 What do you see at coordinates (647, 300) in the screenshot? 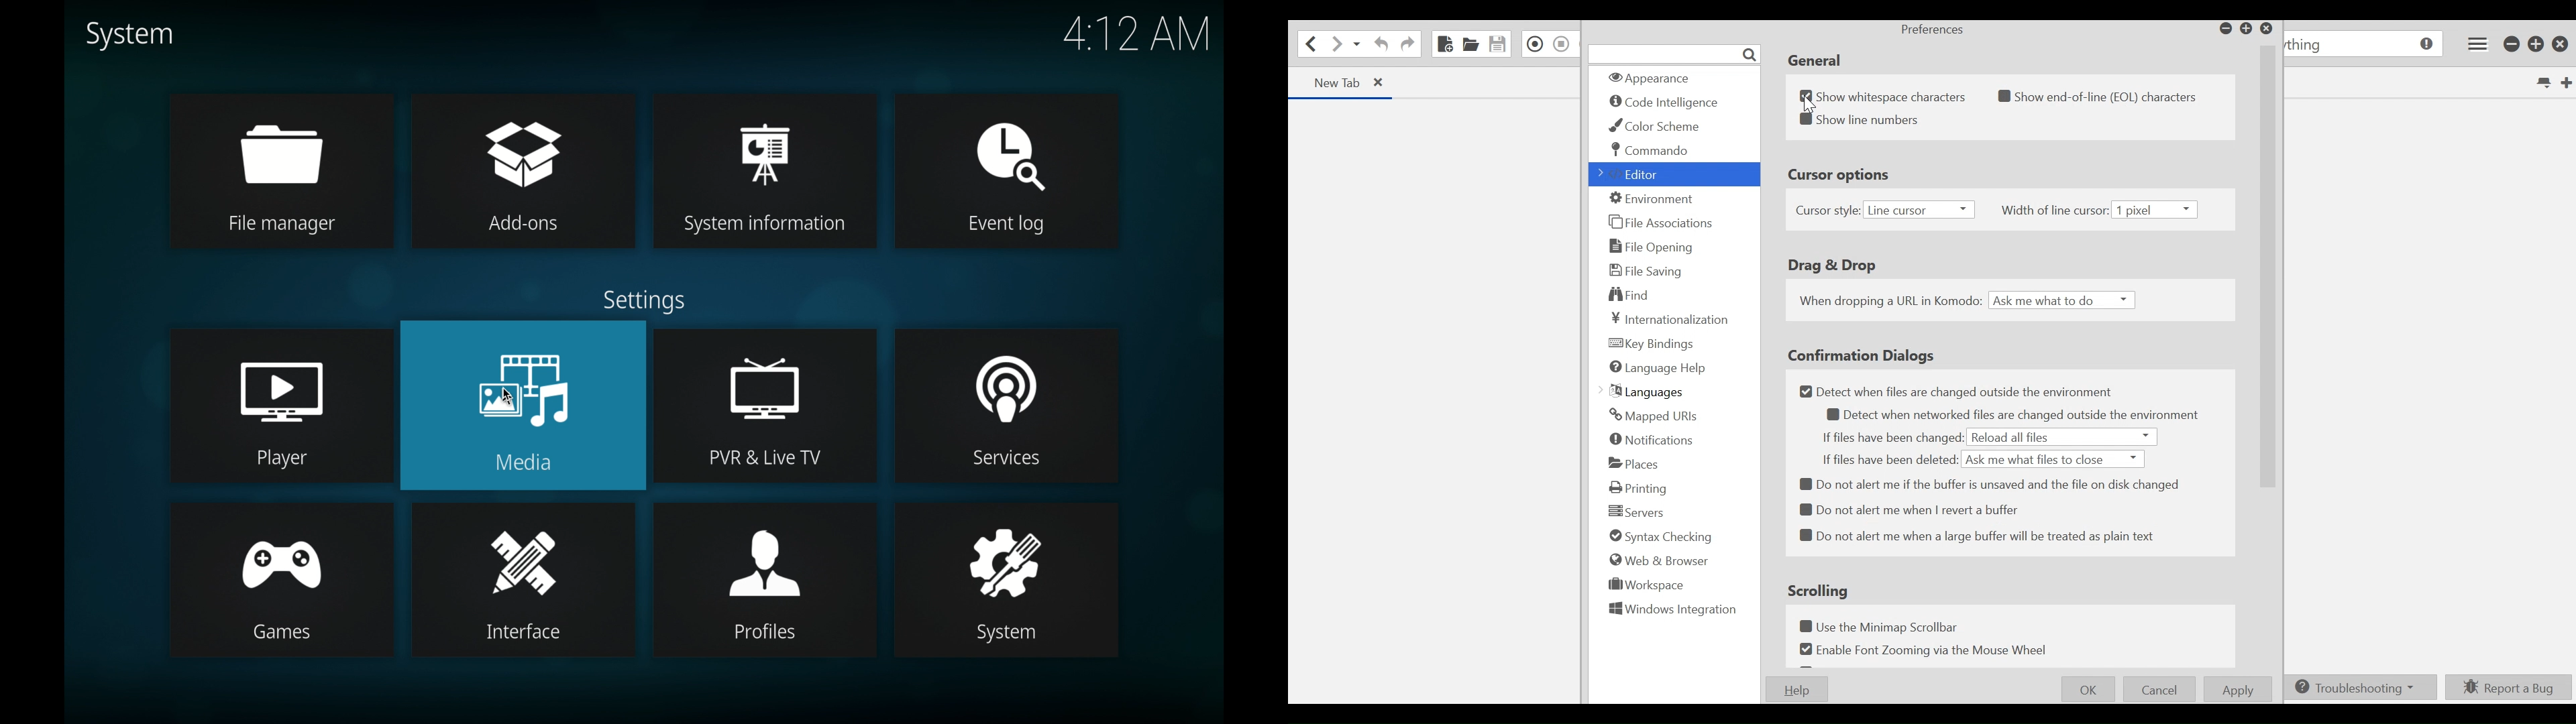
I see `settings` at bounding box center [647, 300].